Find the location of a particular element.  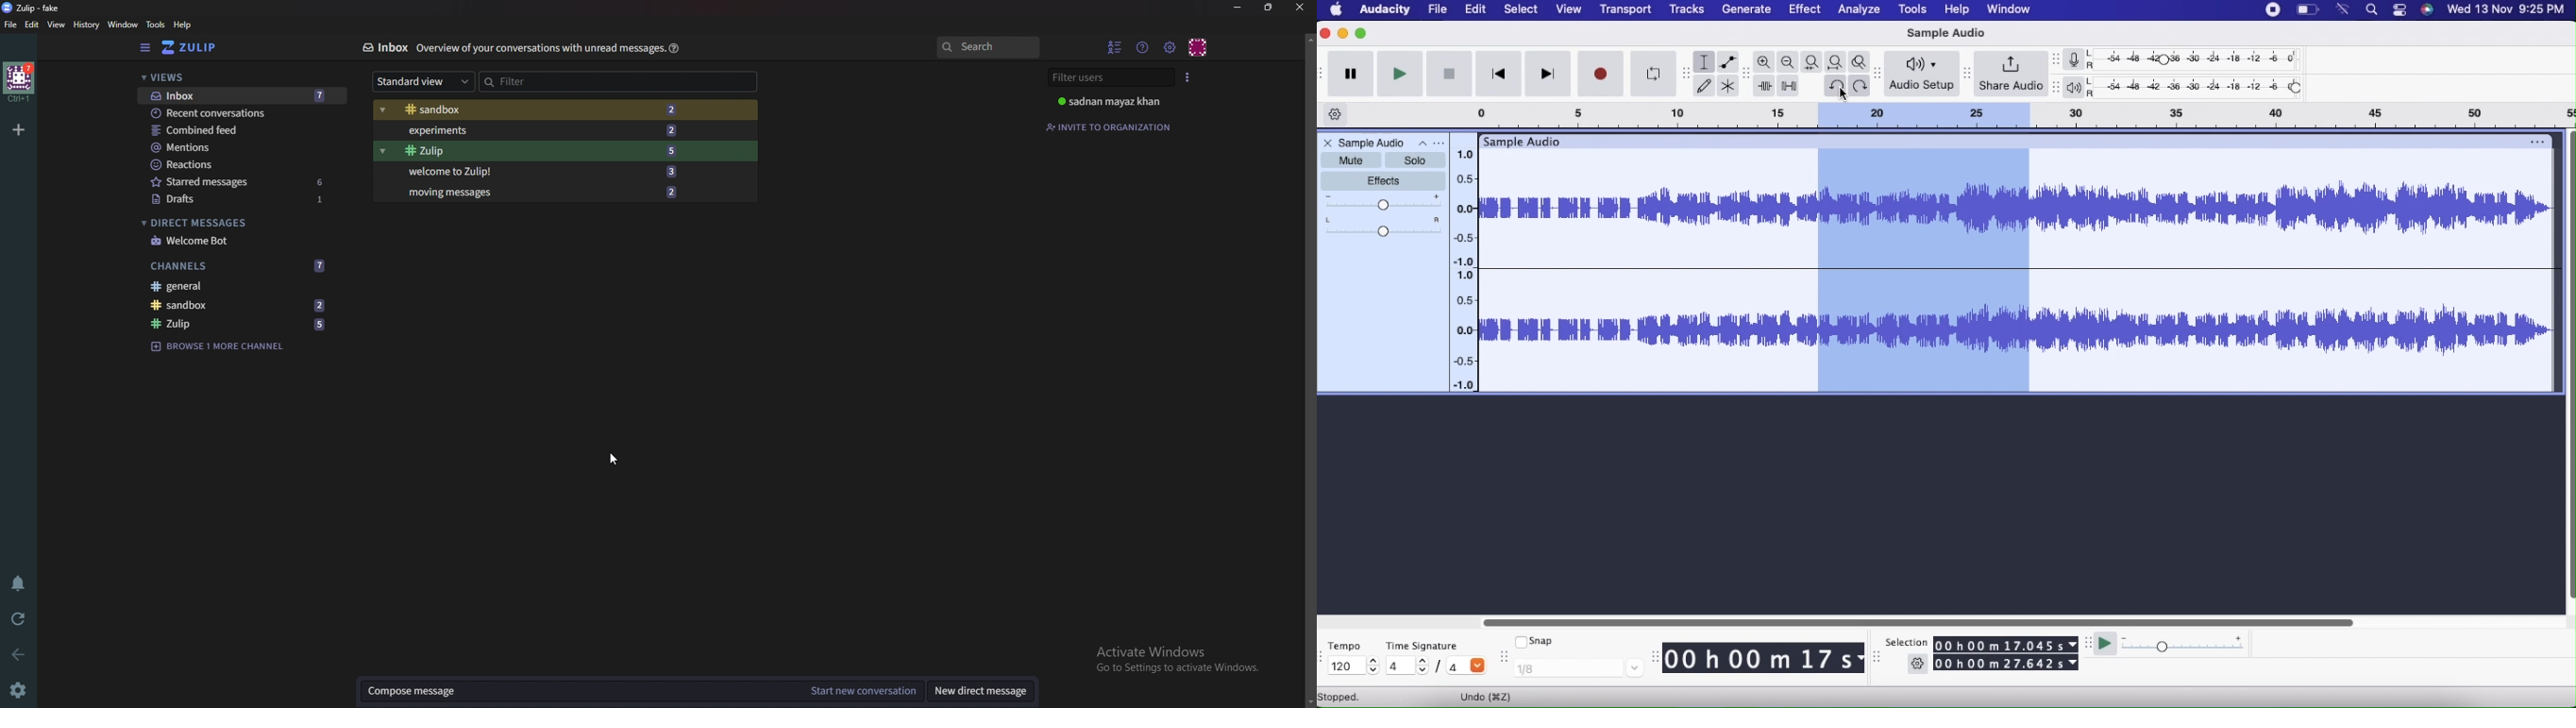

Enable looping is located at coordinates (1655, 74).